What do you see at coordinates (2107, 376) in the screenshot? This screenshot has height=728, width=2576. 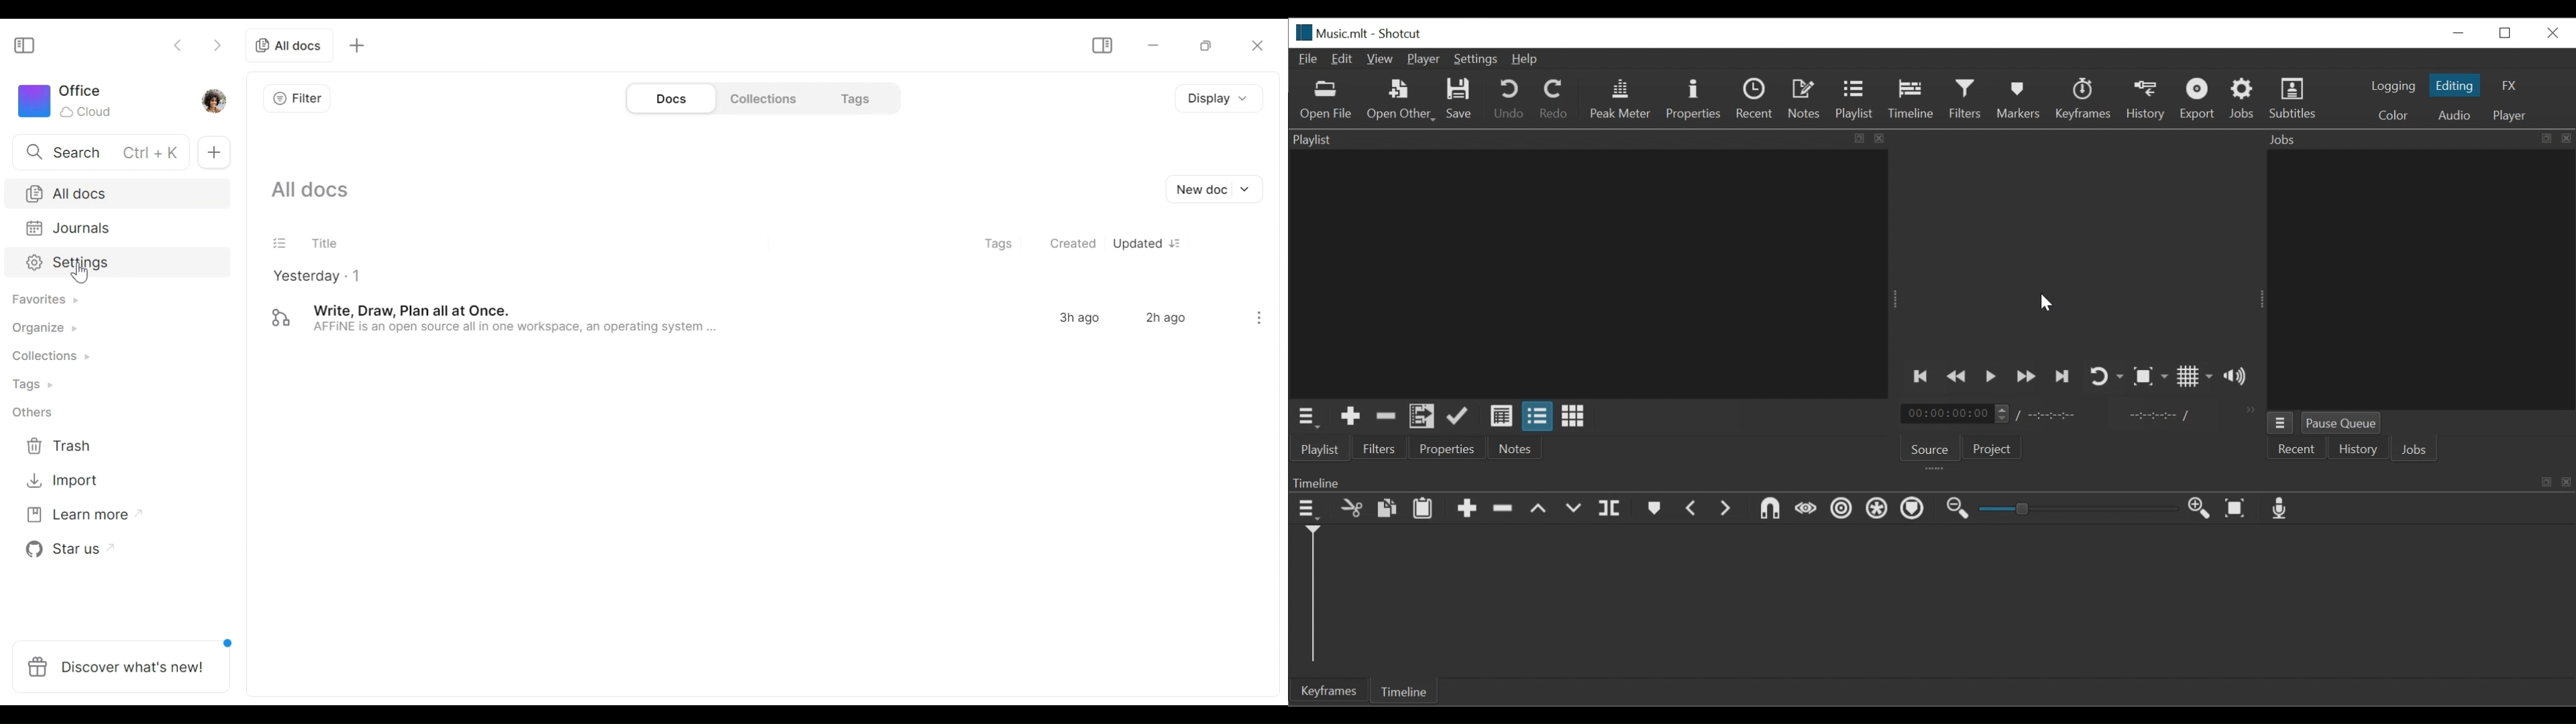 I see `Toggle player looping` at bounding box center [2107, 376].